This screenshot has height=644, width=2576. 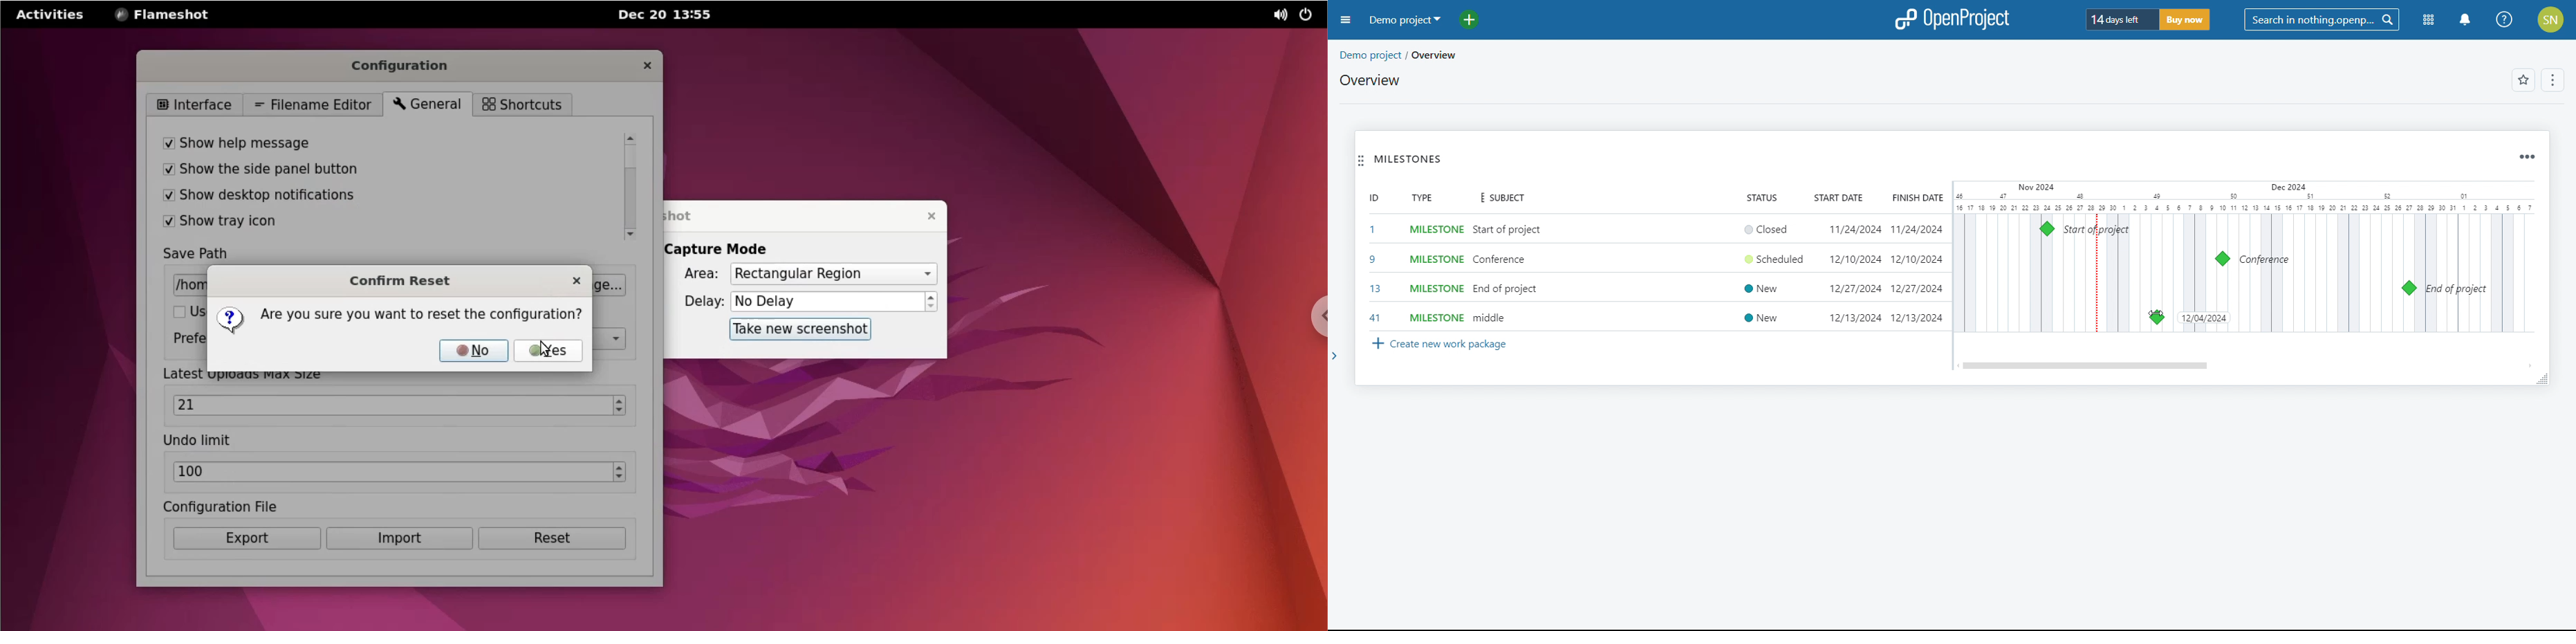 I want to click on move widget, so click(x=1361, y=160).